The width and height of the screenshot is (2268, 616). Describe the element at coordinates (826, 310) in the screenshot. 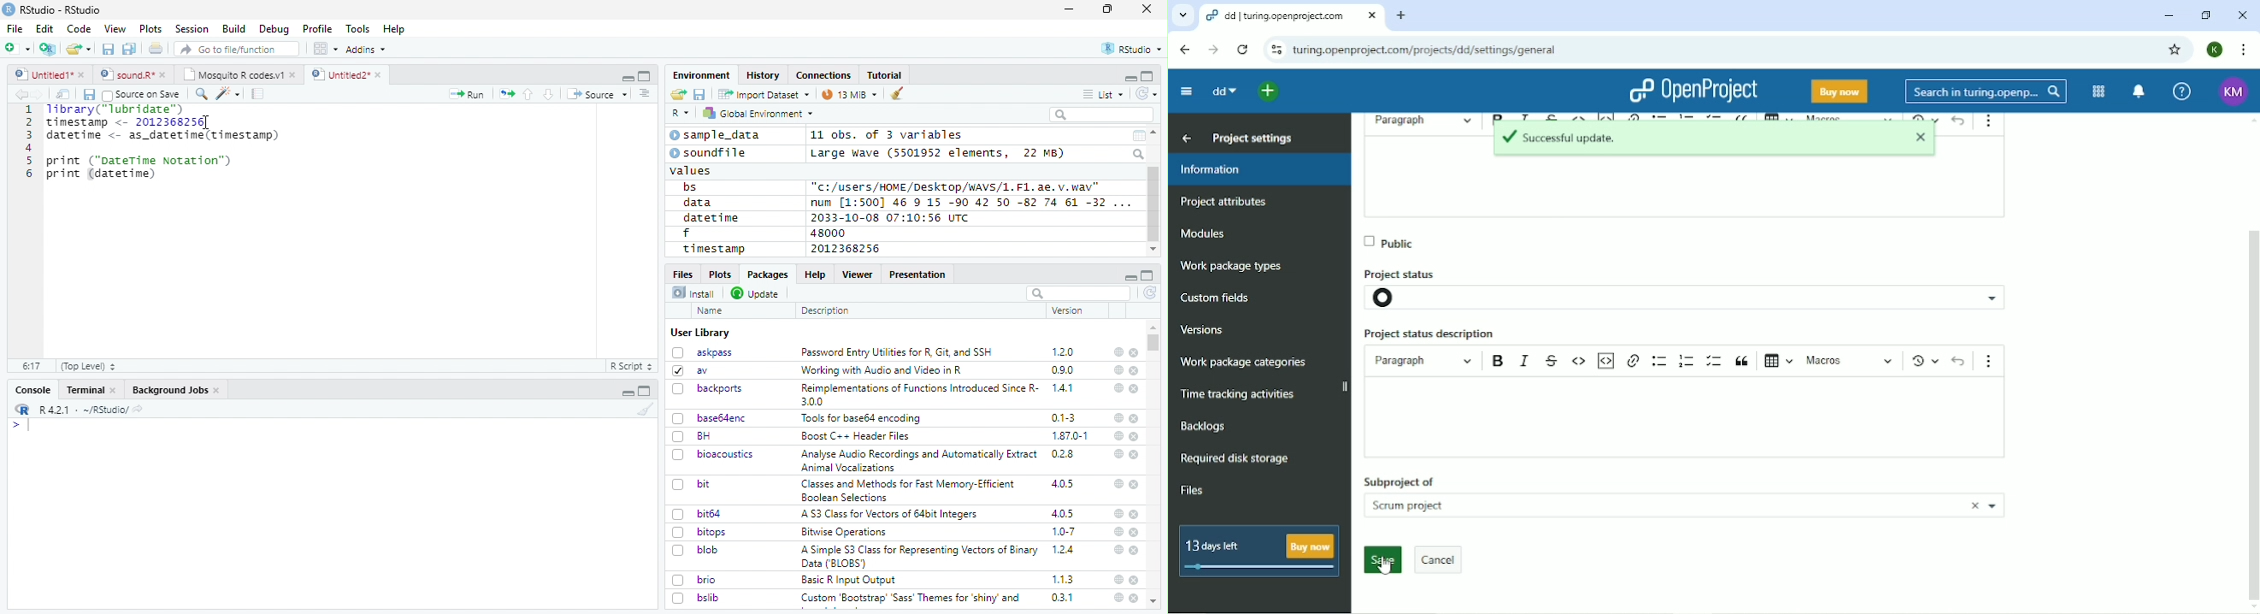

I see `Description` at that location.